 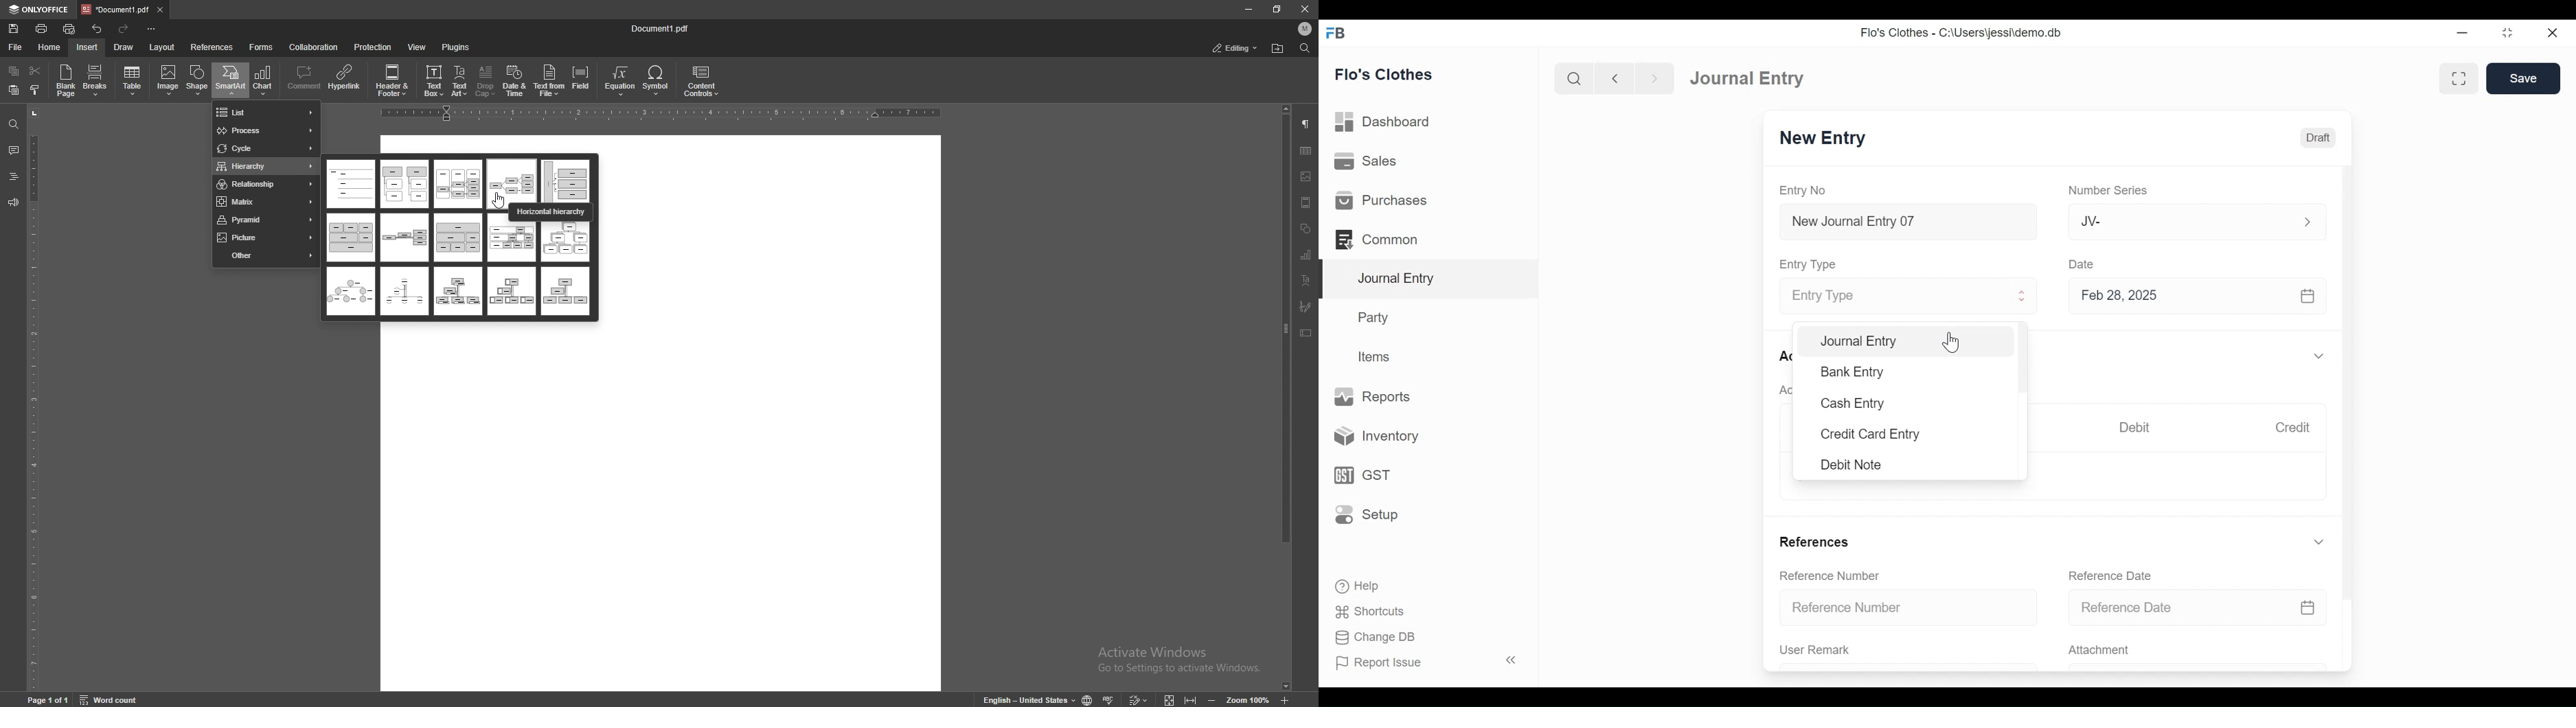 What do you see at coordinates (1376, 357) in the screenshot?
I see `Items` at bounding box center [1376, 357].